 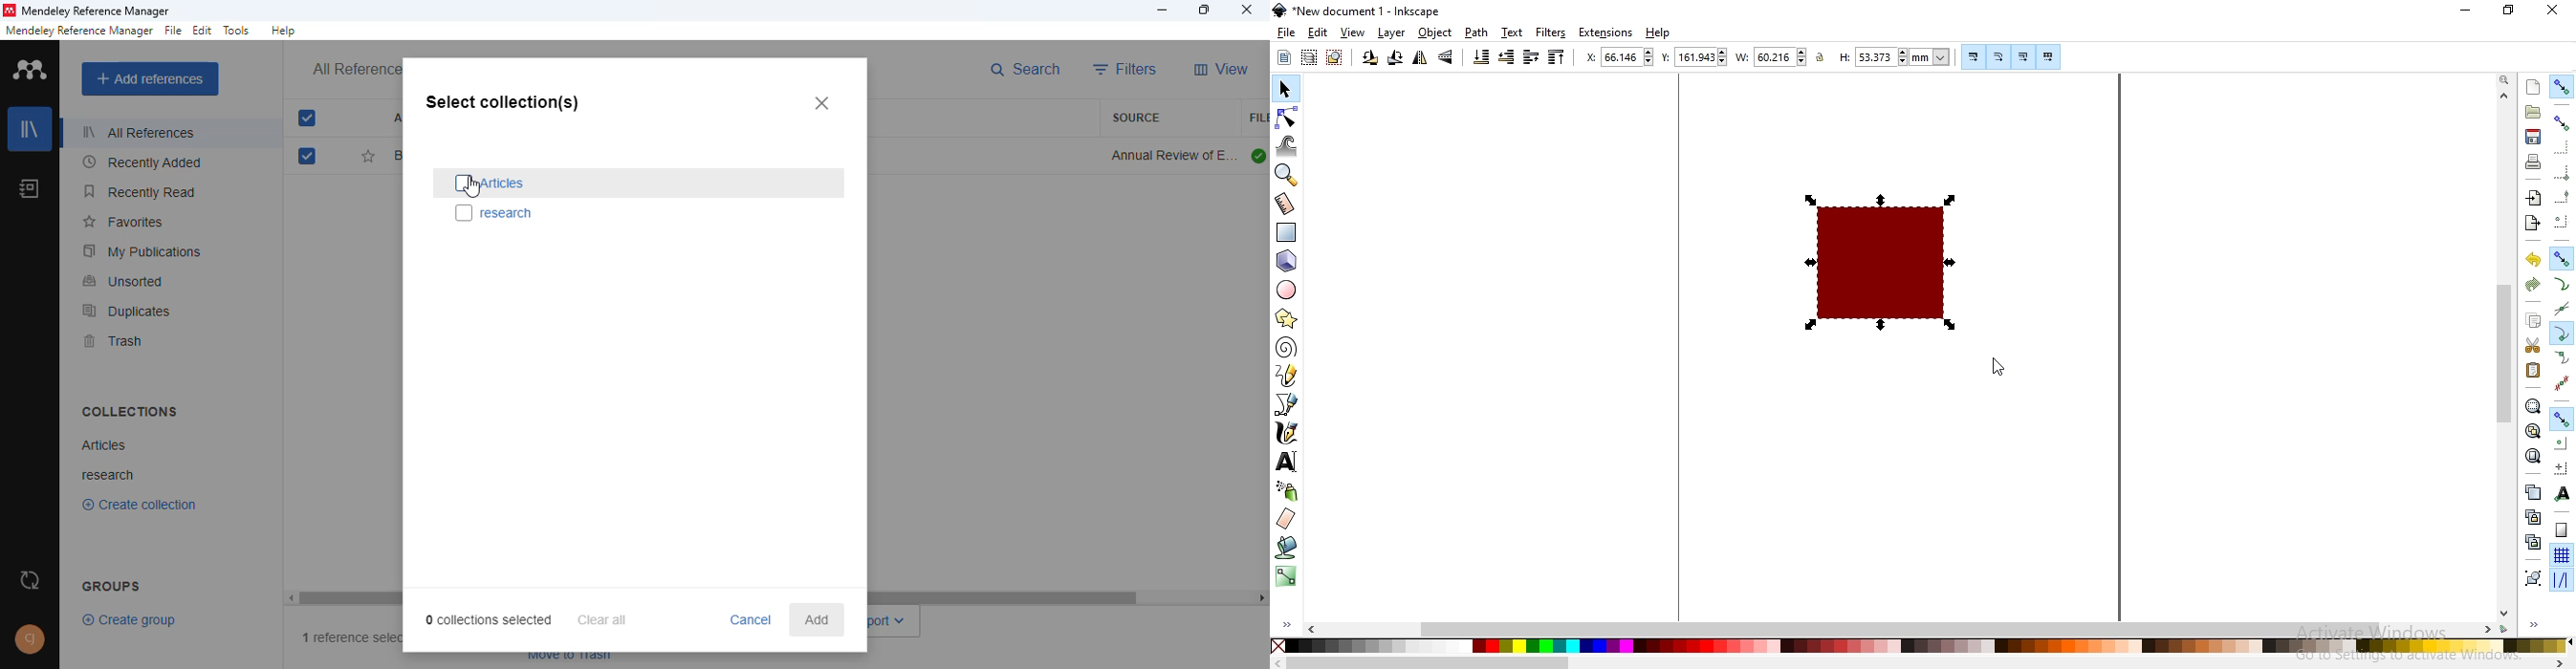 What do you see at coordinates (2560, 334) in the screenshot?
I see `nap to cusp nodes` at bounding box center [2560, 334].